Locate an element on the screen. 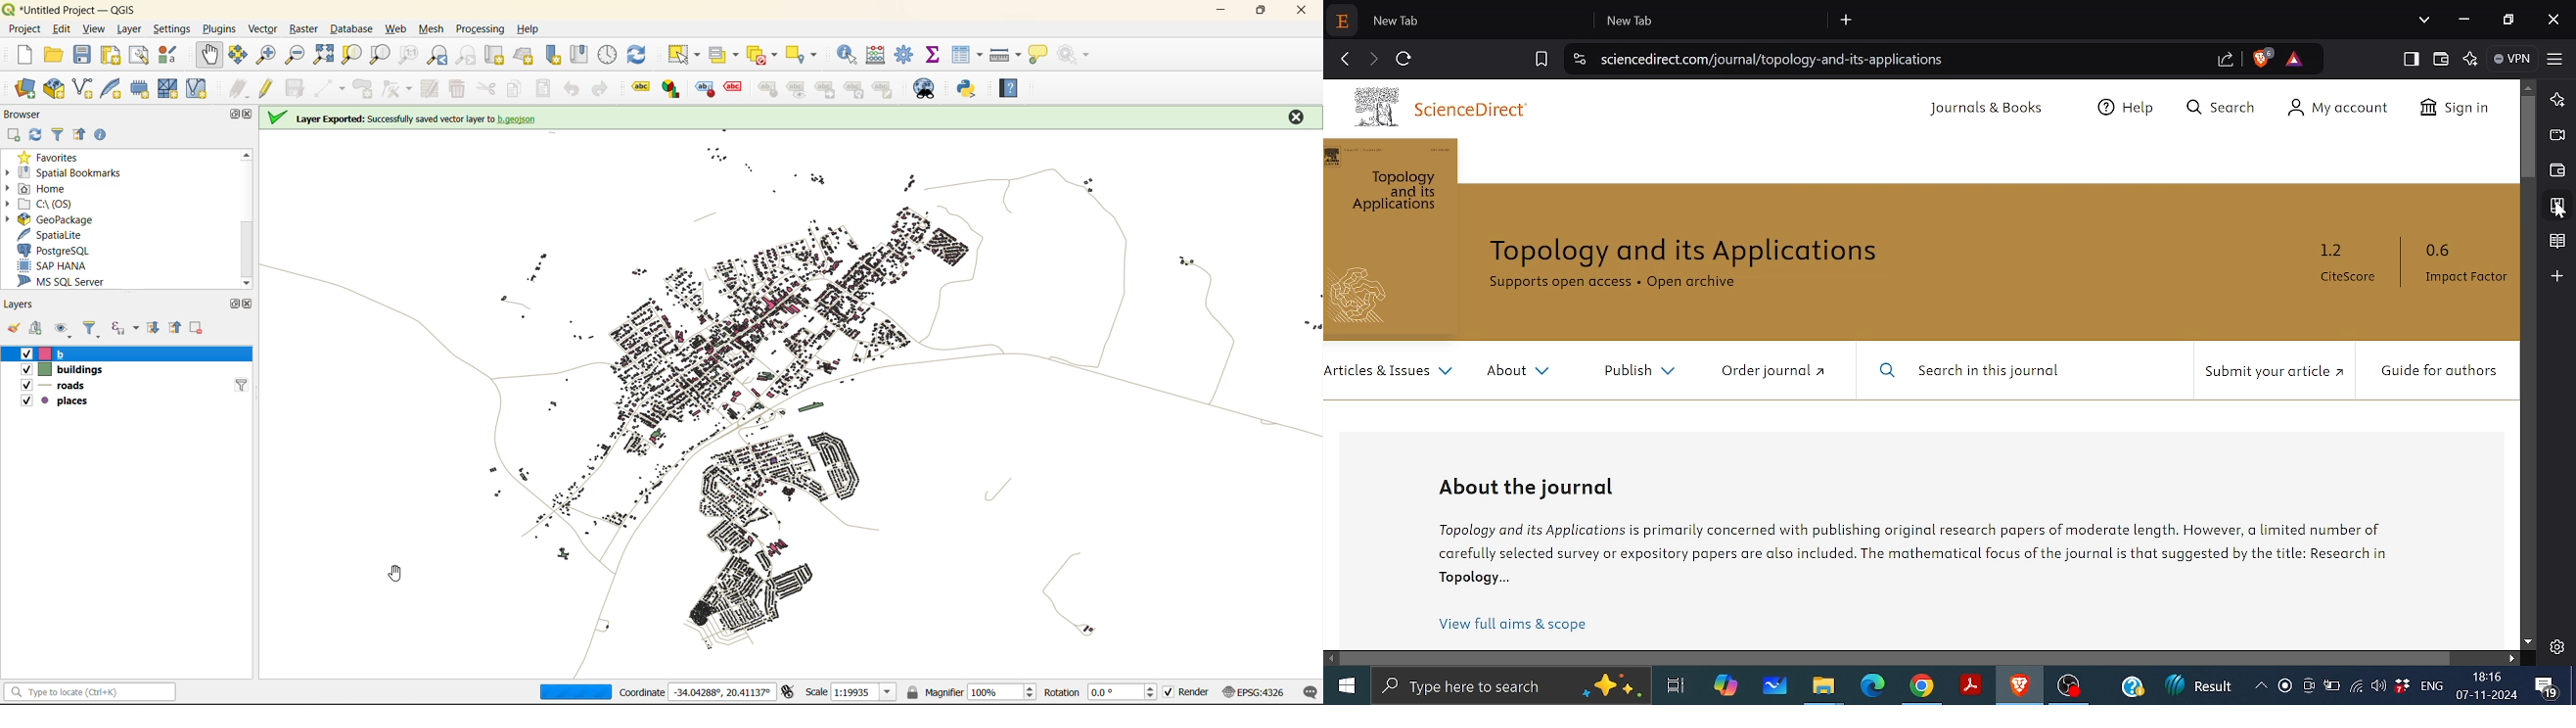 The width and height of the screenshot is (2576, 728). enable properties is located at coordinates (104, 133).